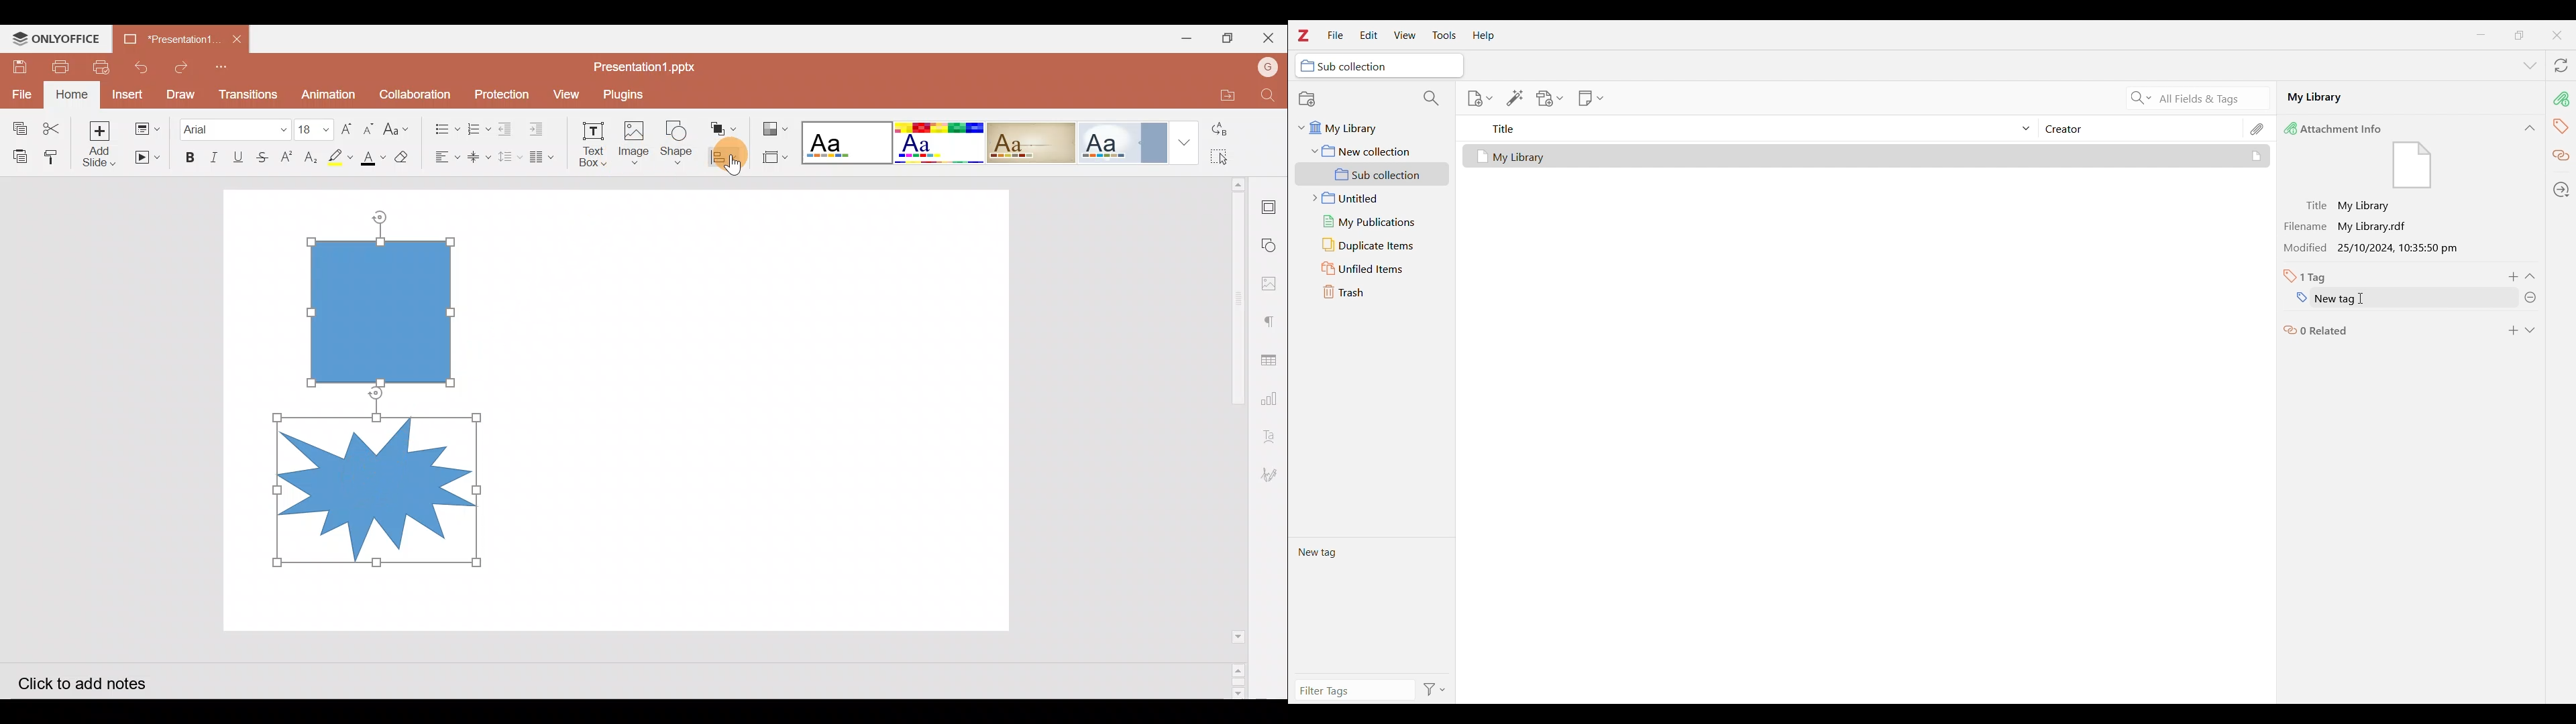  Describe the element at coordinates (2530, 66) in the screenshot. I see `List all tabs` at that location.